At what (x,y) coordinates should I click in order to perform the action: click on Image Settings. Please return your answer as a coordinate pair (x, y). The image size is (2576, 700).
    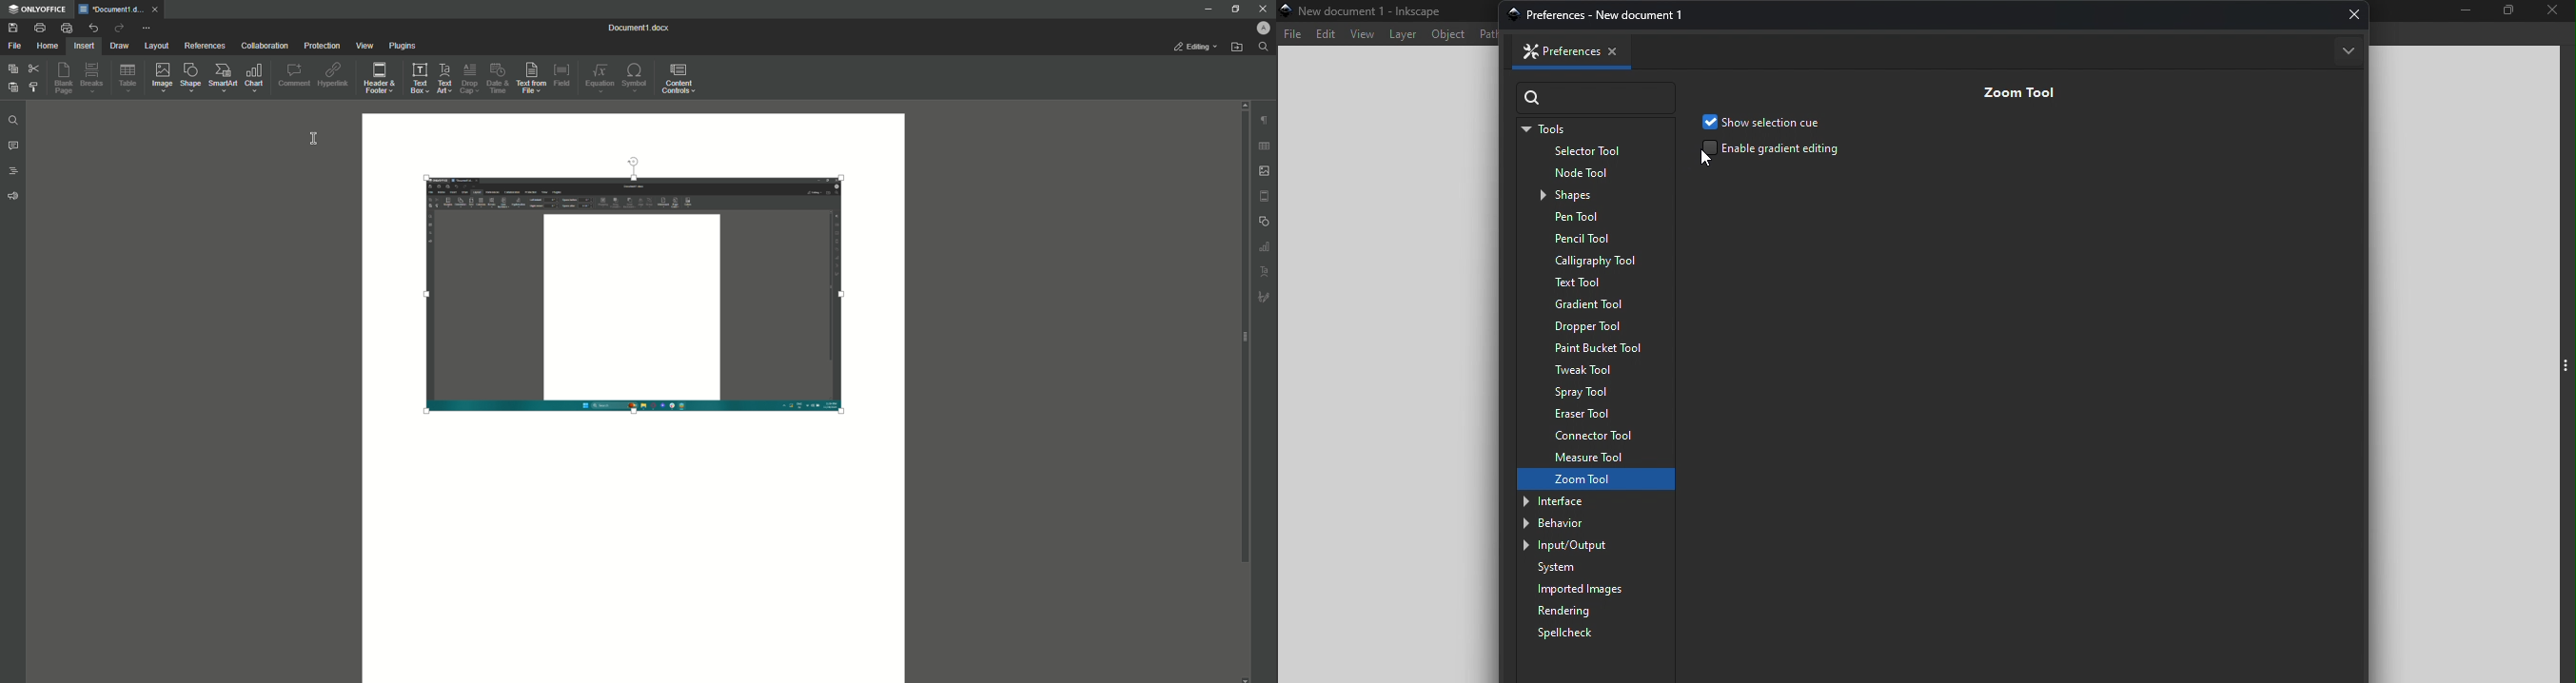
    Looking at the image, I should click on (1265, 171).